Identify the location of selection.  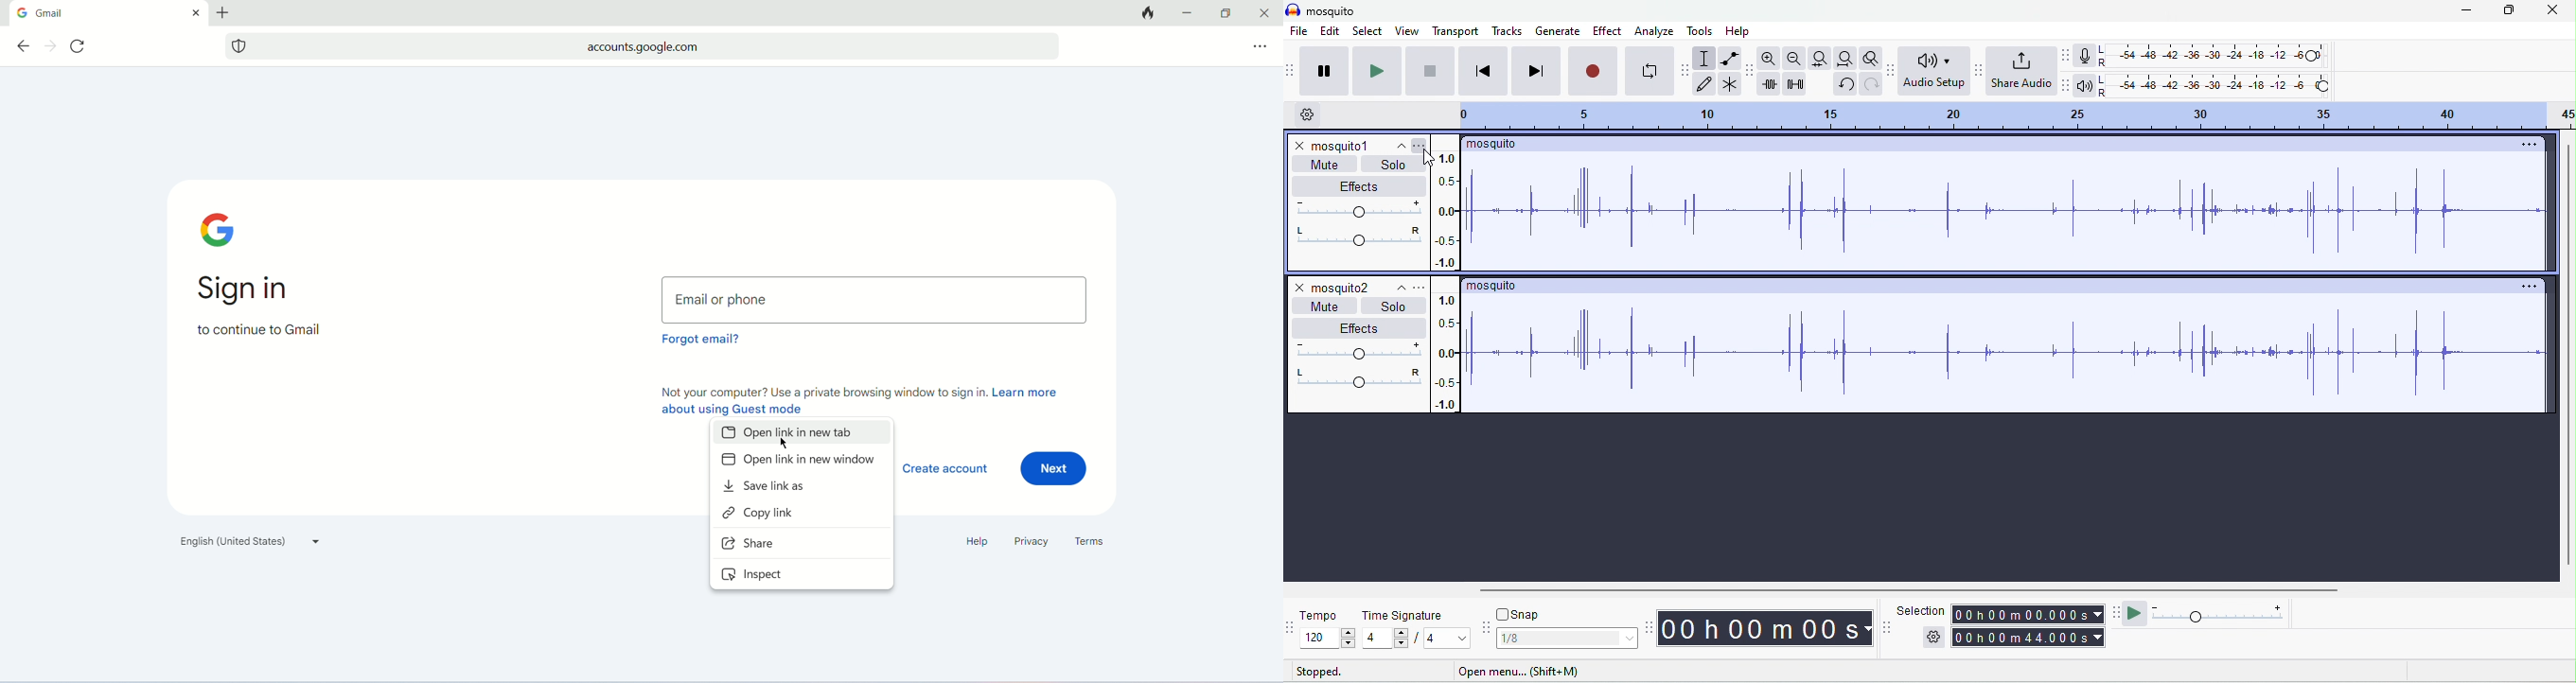
(1703, 59).